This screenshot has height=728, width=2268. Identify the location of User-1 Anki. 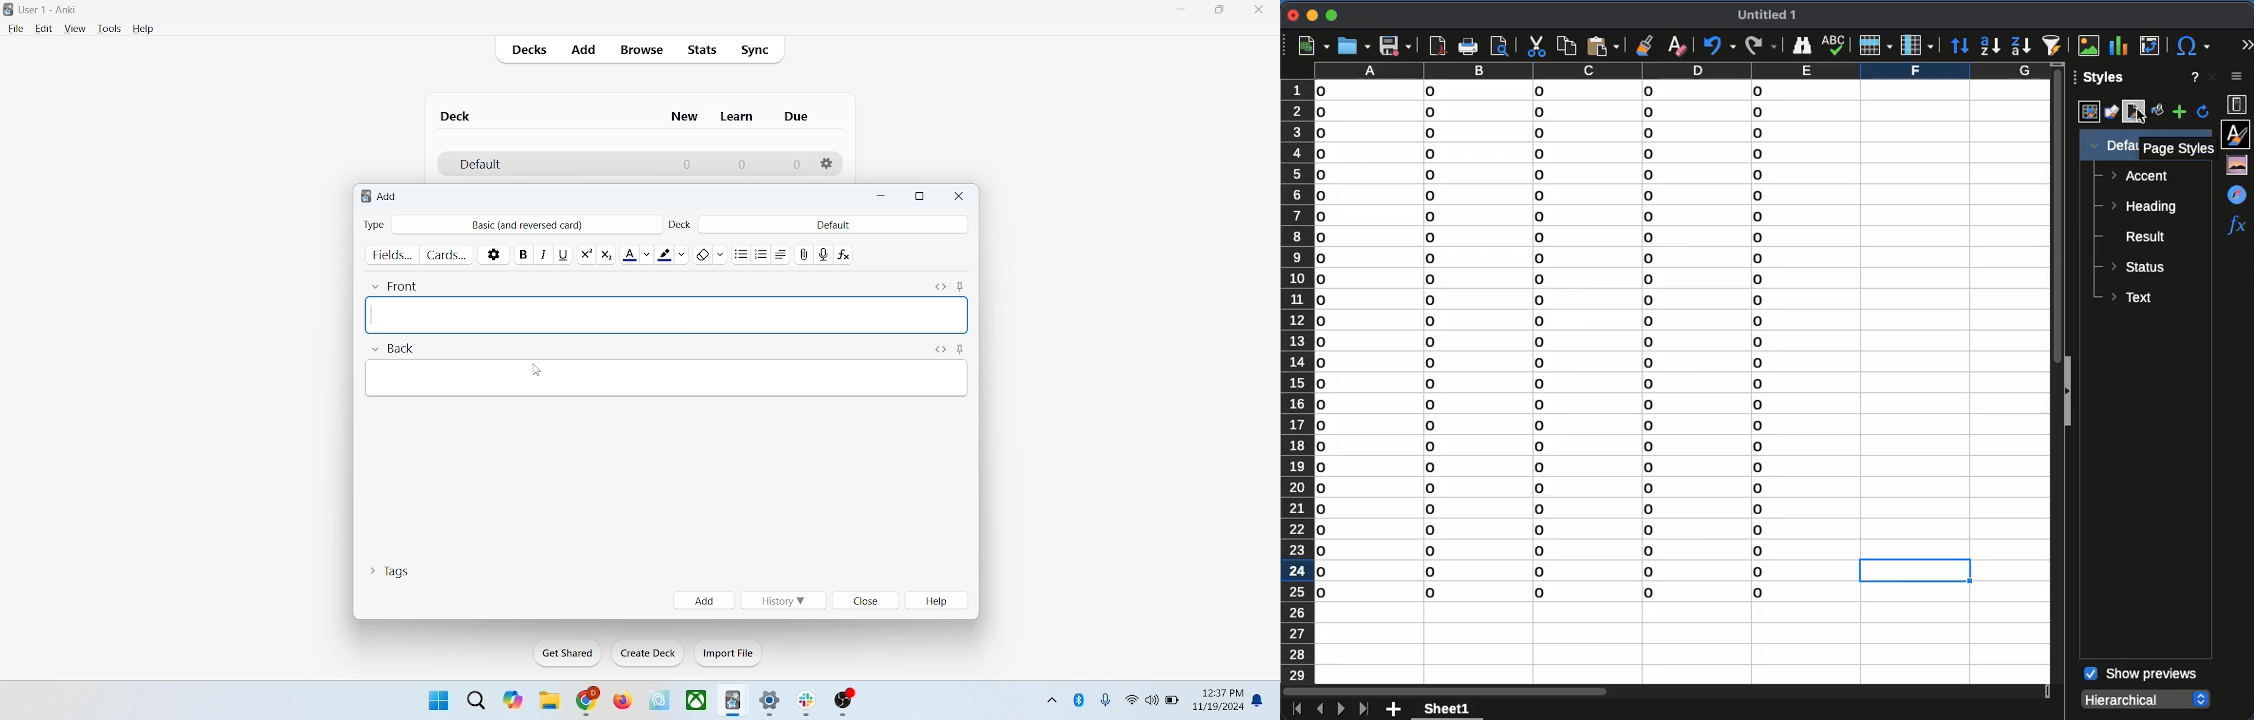
(52, 11).